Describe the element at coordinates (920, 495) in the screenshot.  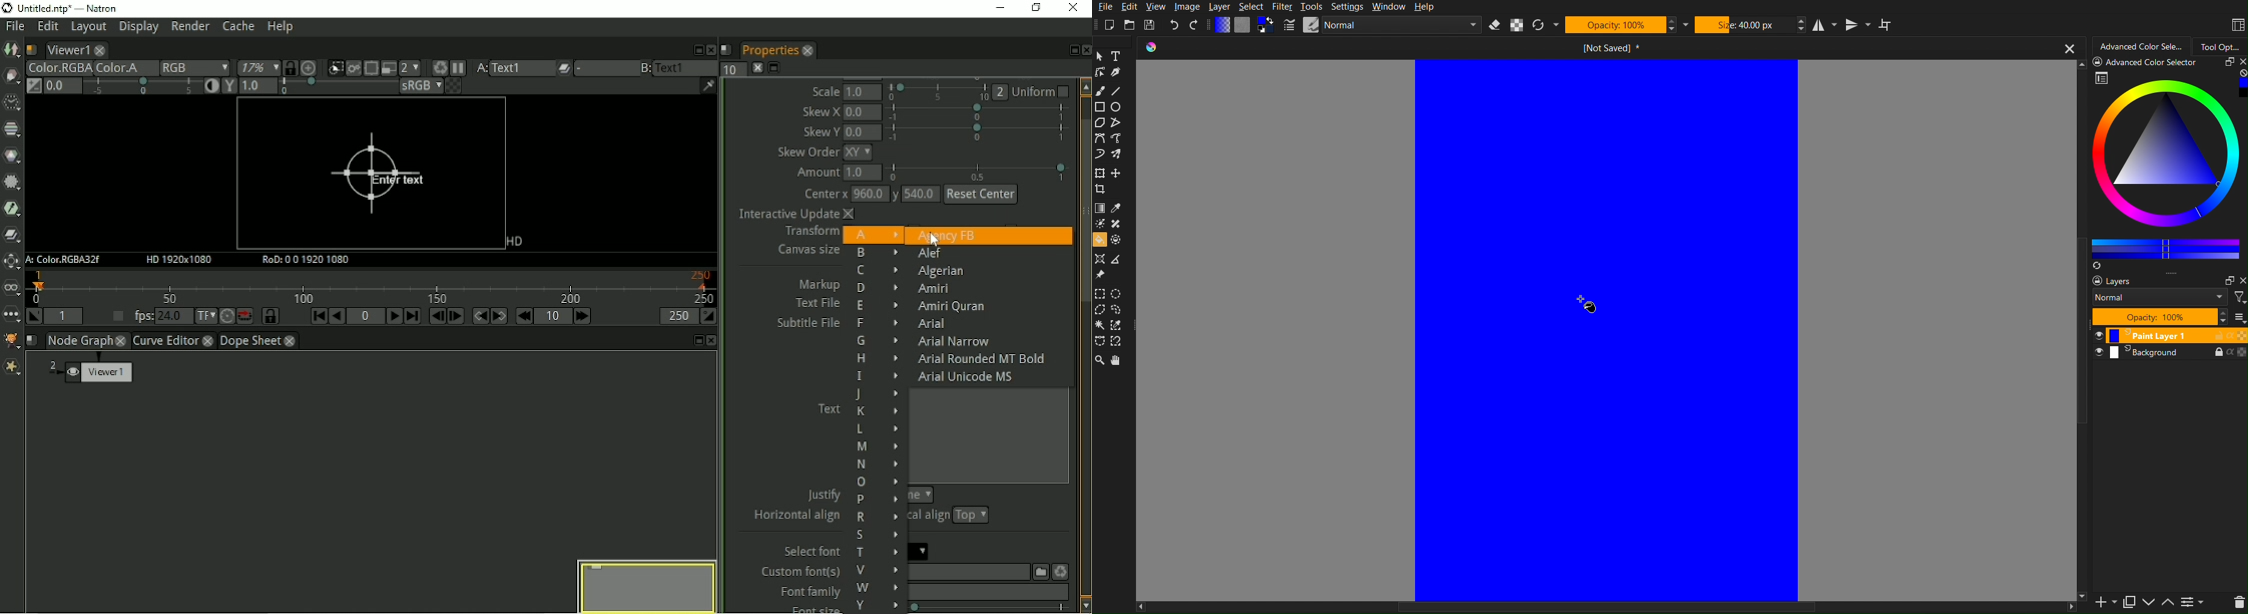
I see `none` at that location.